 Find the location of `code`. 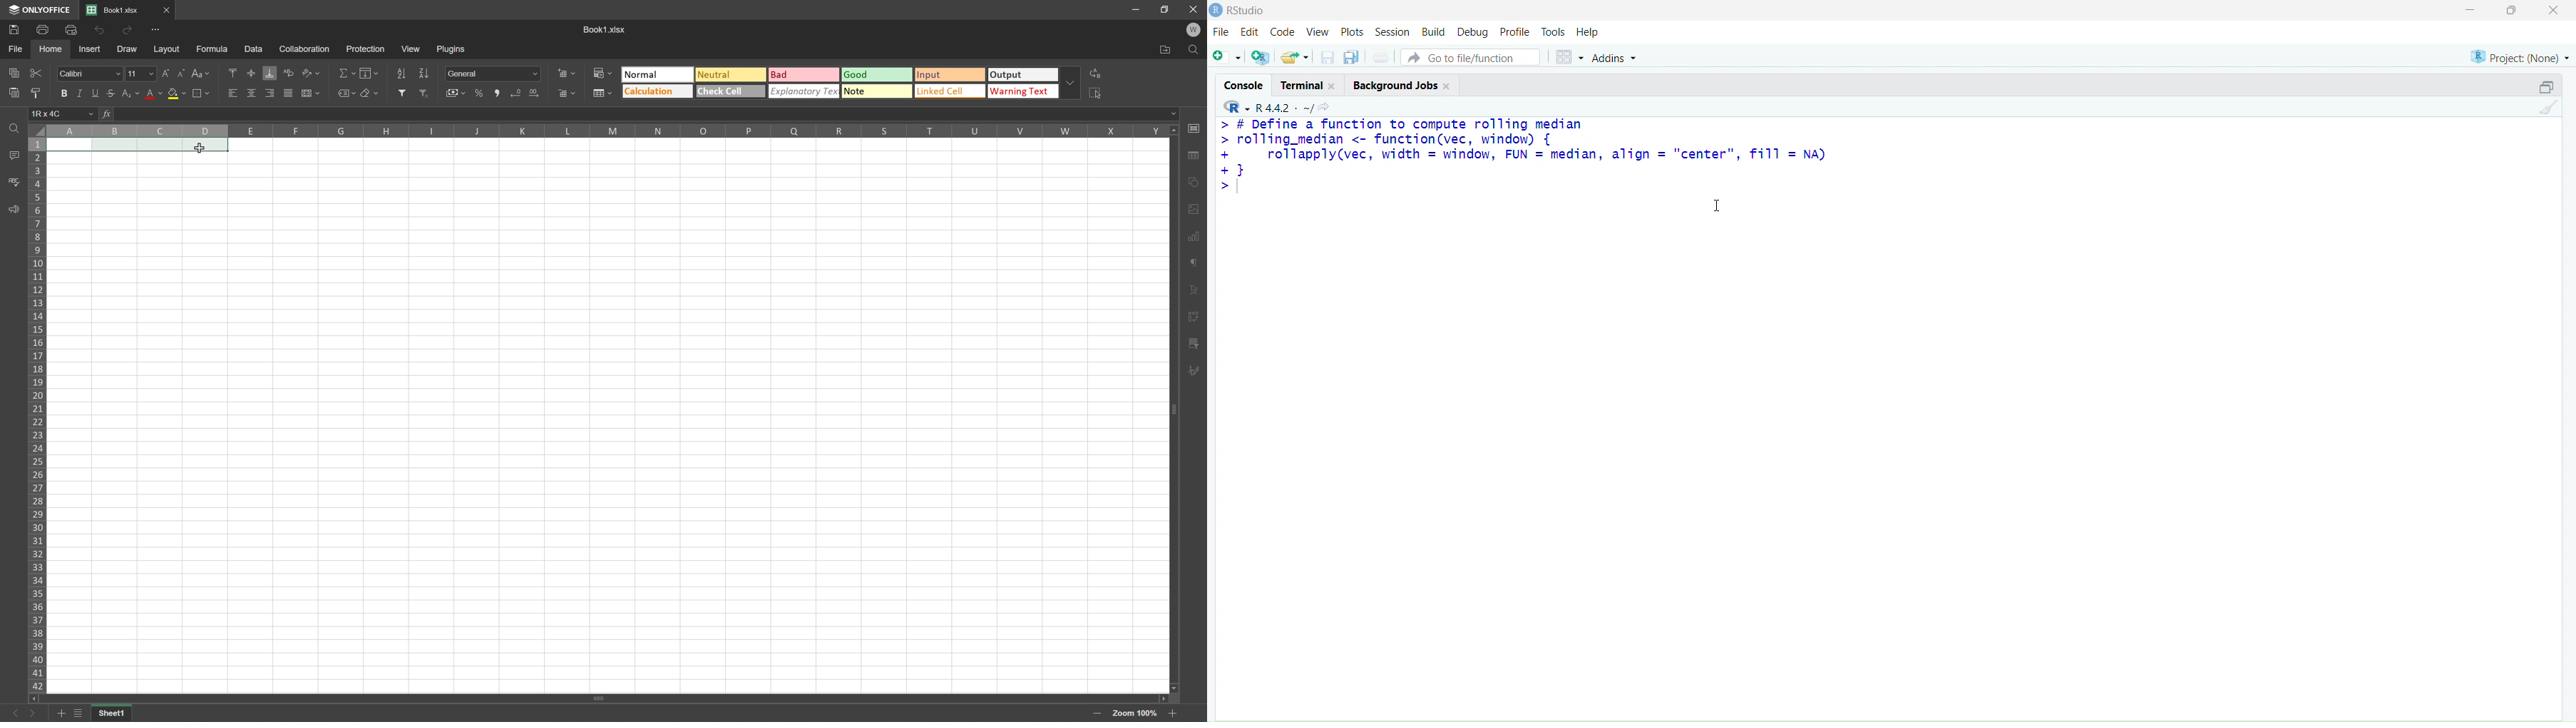

code is located at coordinates (1283, 31).